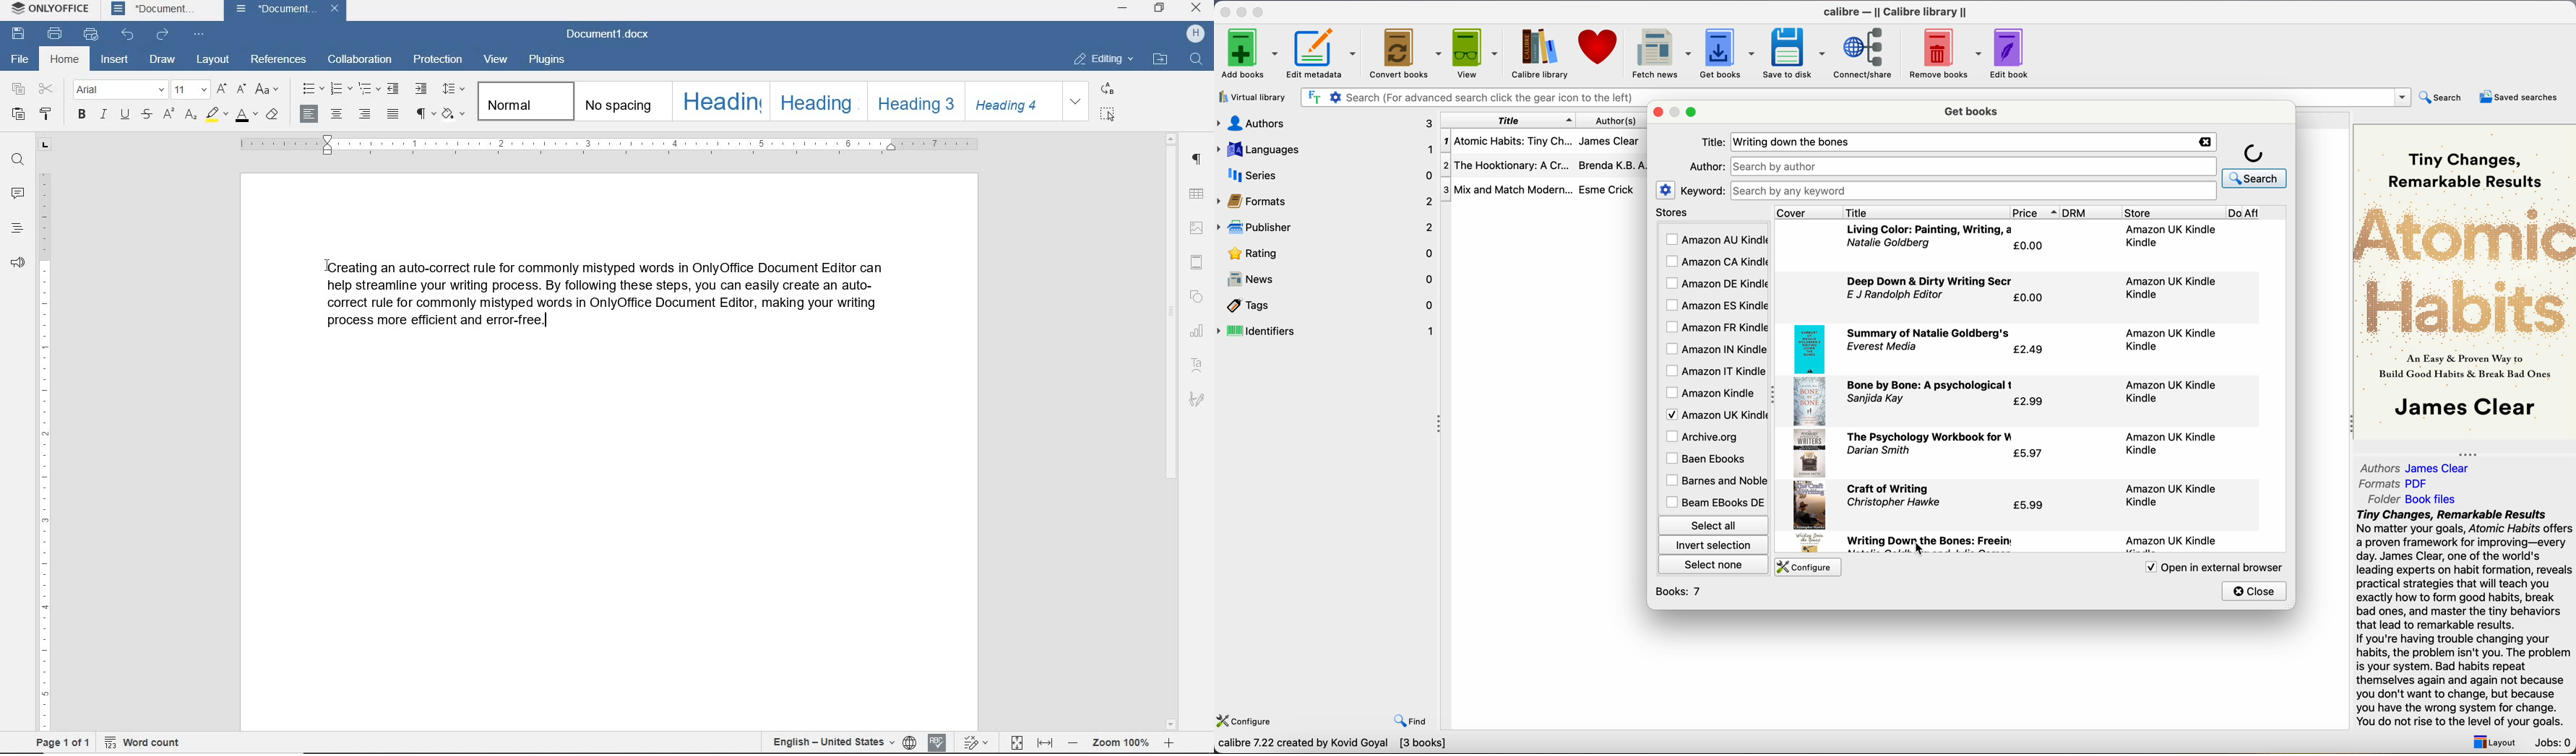 This screenshot has width=2576, height=756. What do you see at coordinates (1015, 100) in the screenshot?
I see `heading 4` at bounding box center [1015, 100].